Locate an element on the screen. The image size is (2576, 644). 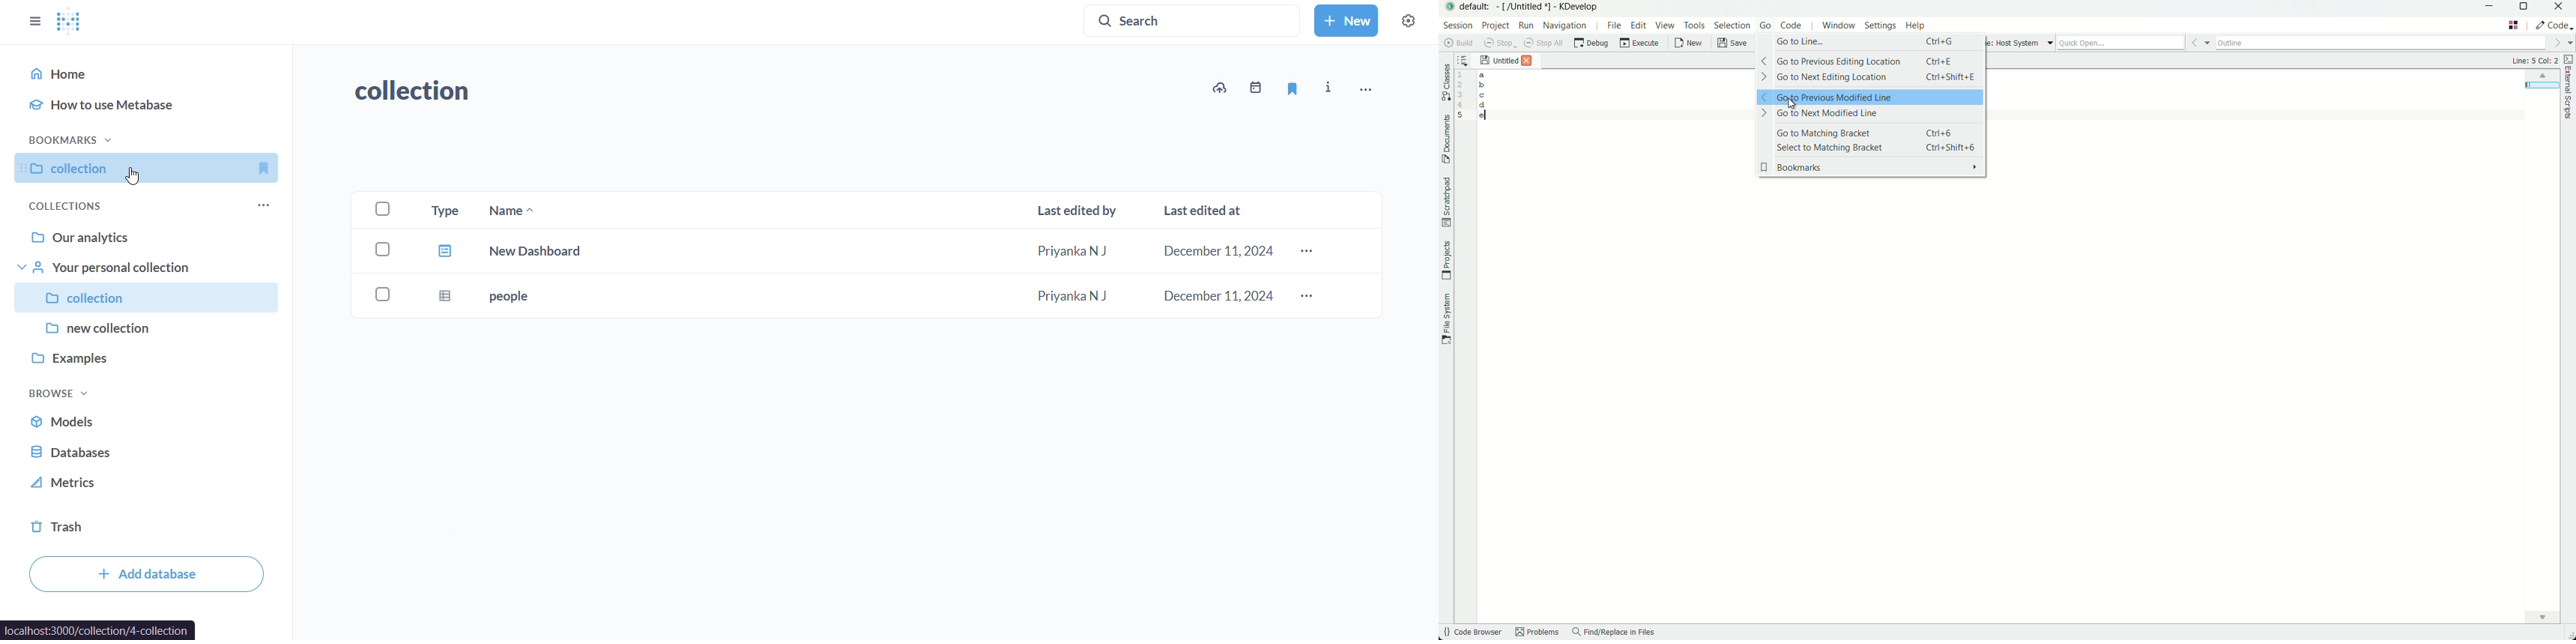
c is located at coordinates (1484, 95).